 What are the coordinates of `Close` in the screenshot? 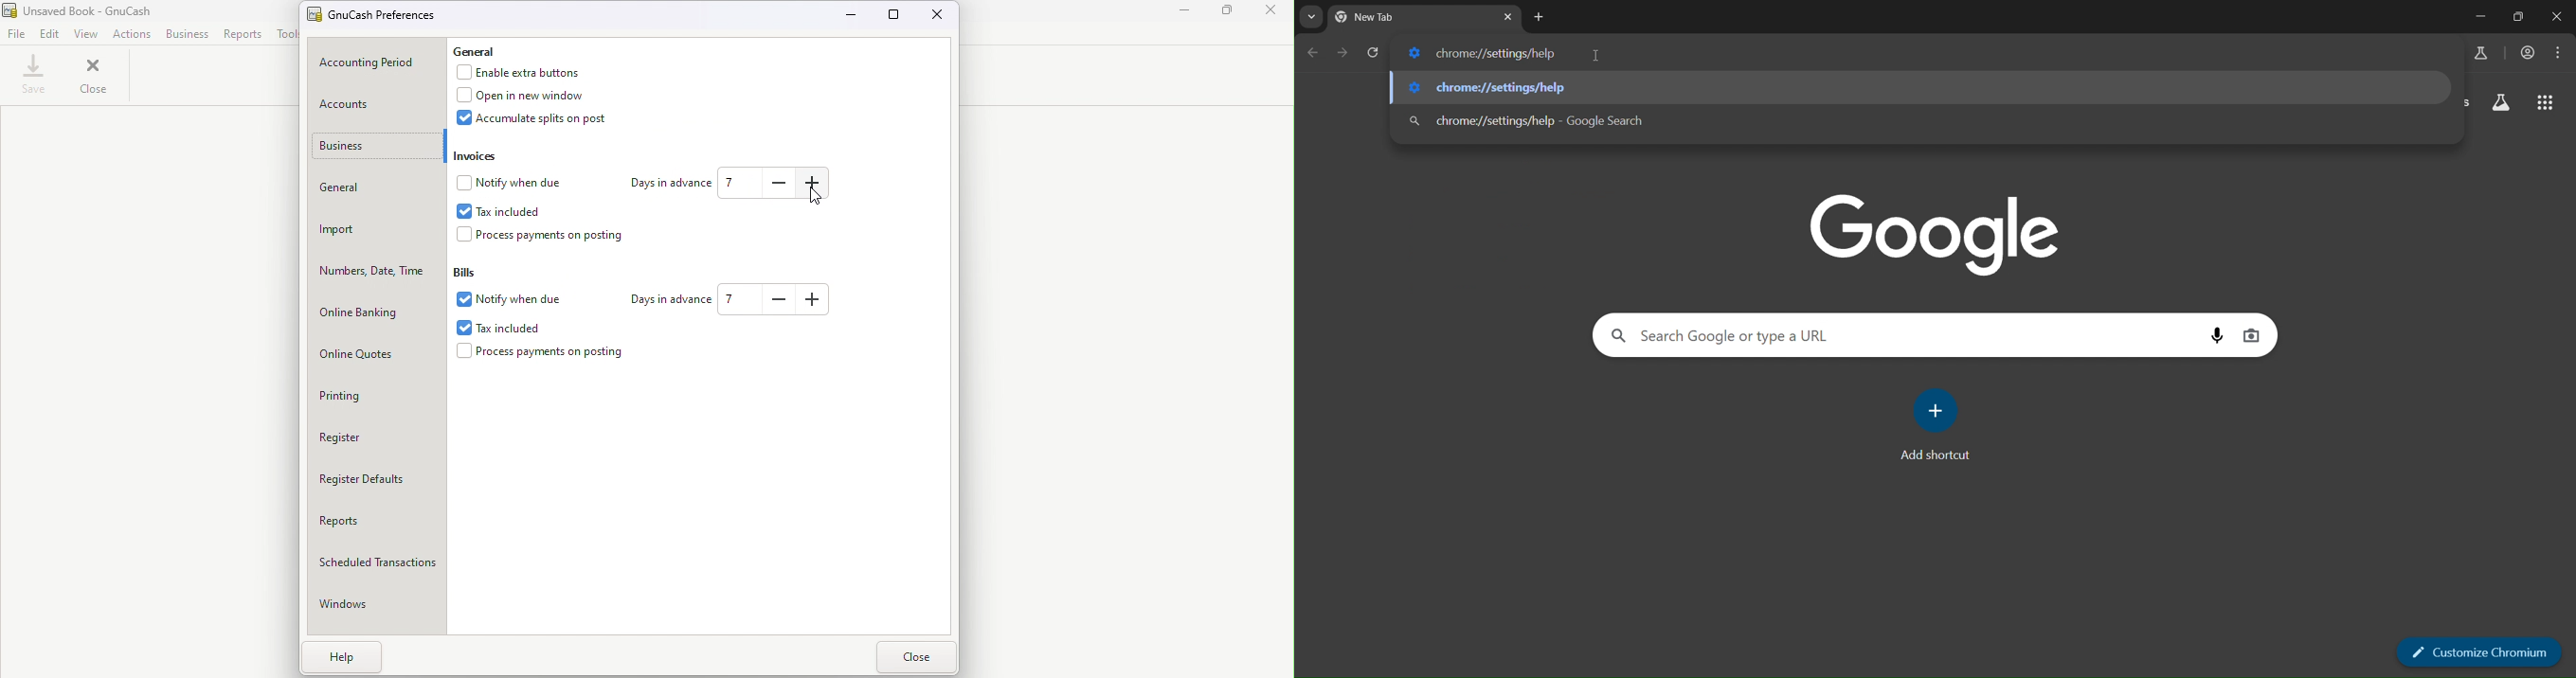 It's located at (93, 79).